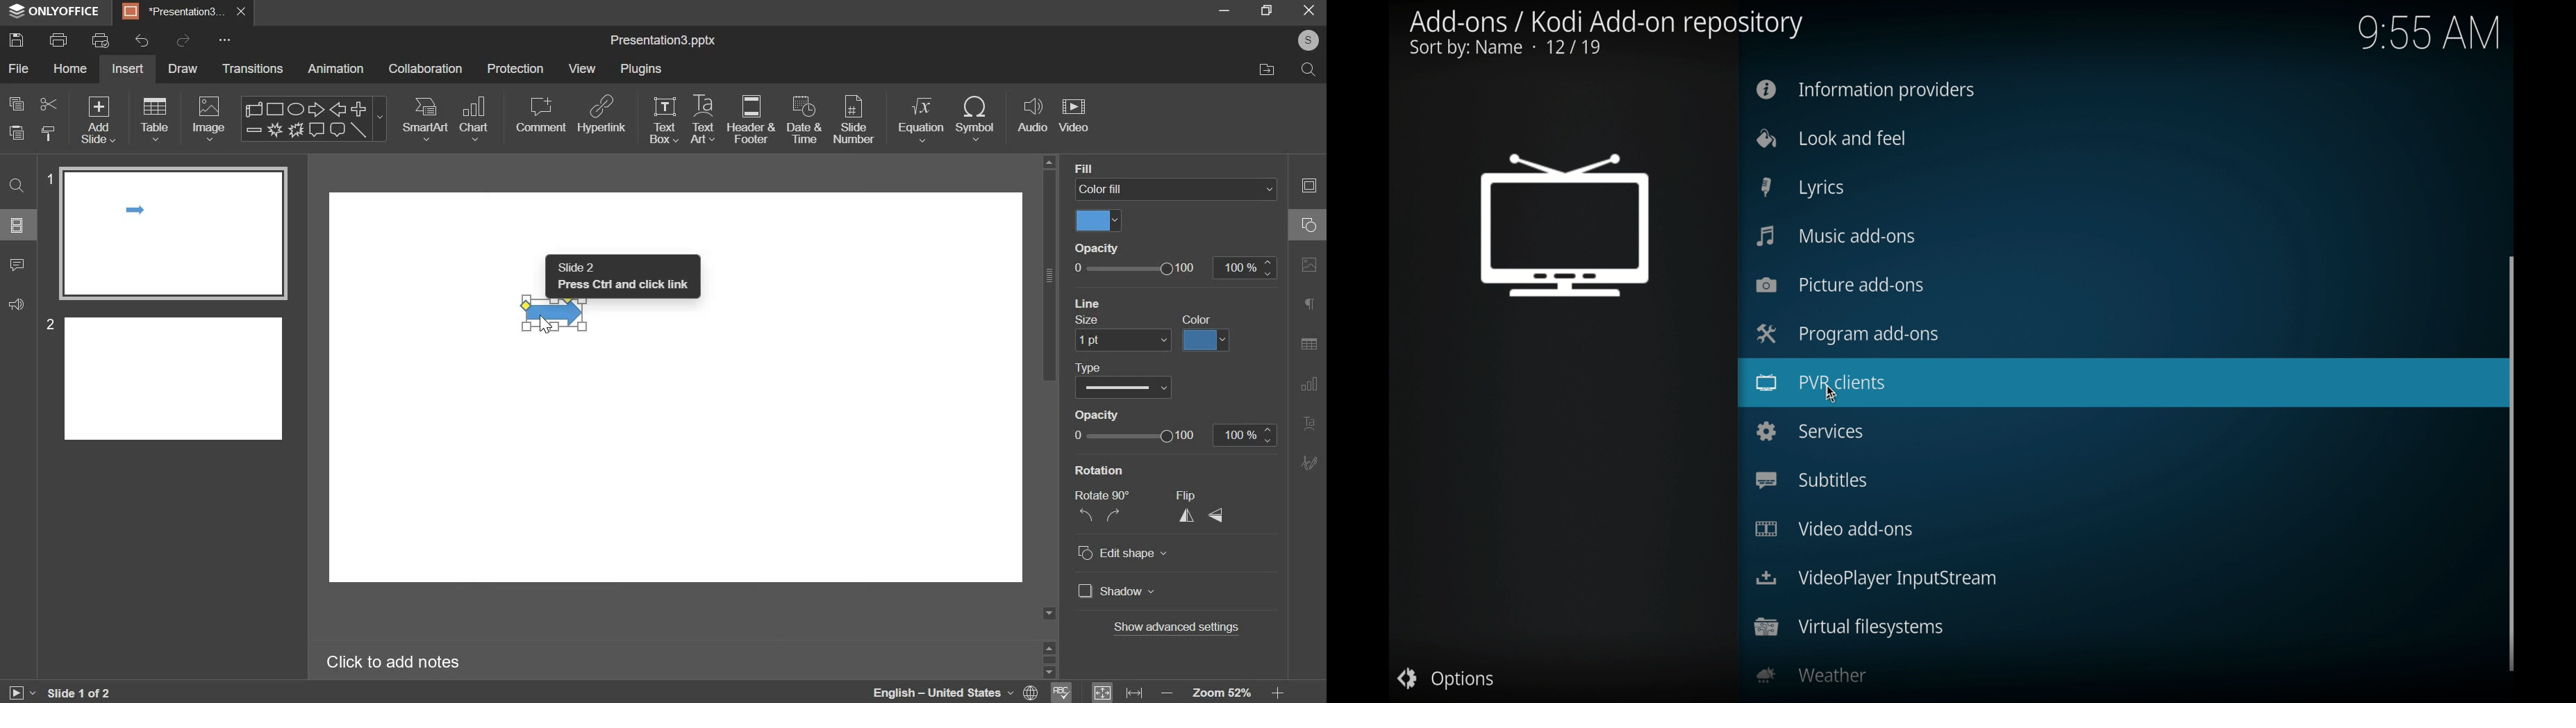 The width and height of the screenshot is (2576, 728). I want to click on protection, so click(515, 68).